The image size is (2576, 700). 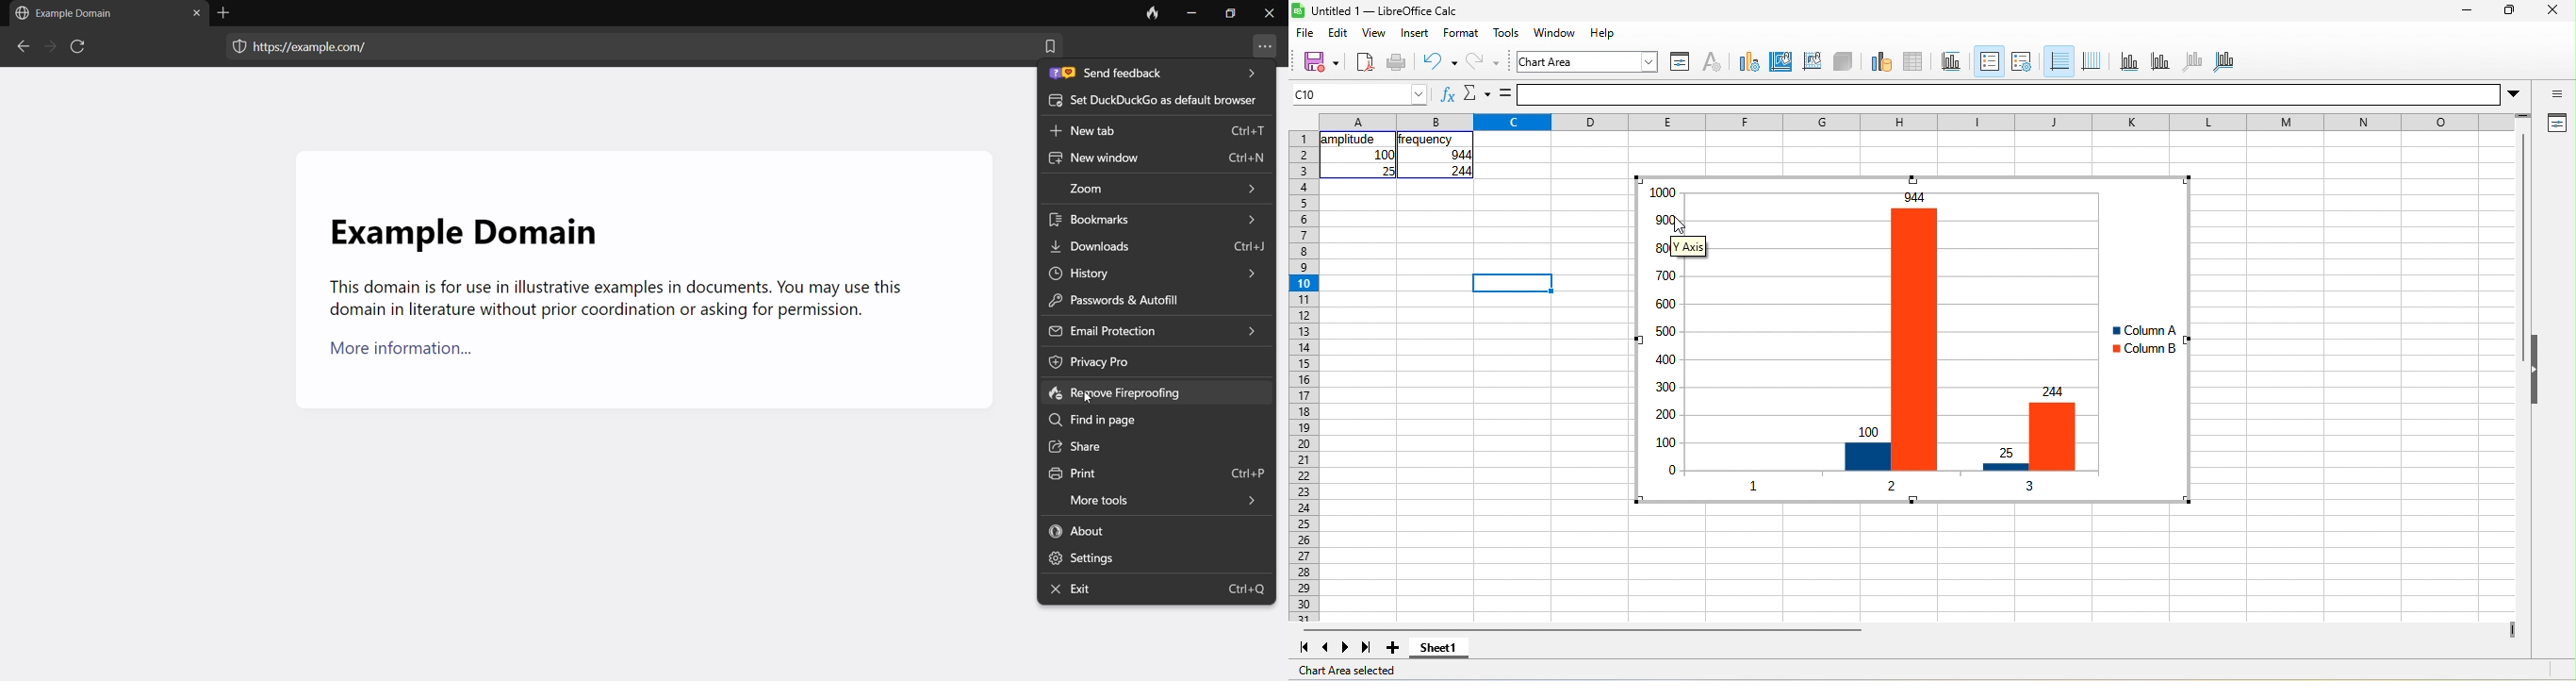 I want to click on hide , so click(x=2537, y=371).